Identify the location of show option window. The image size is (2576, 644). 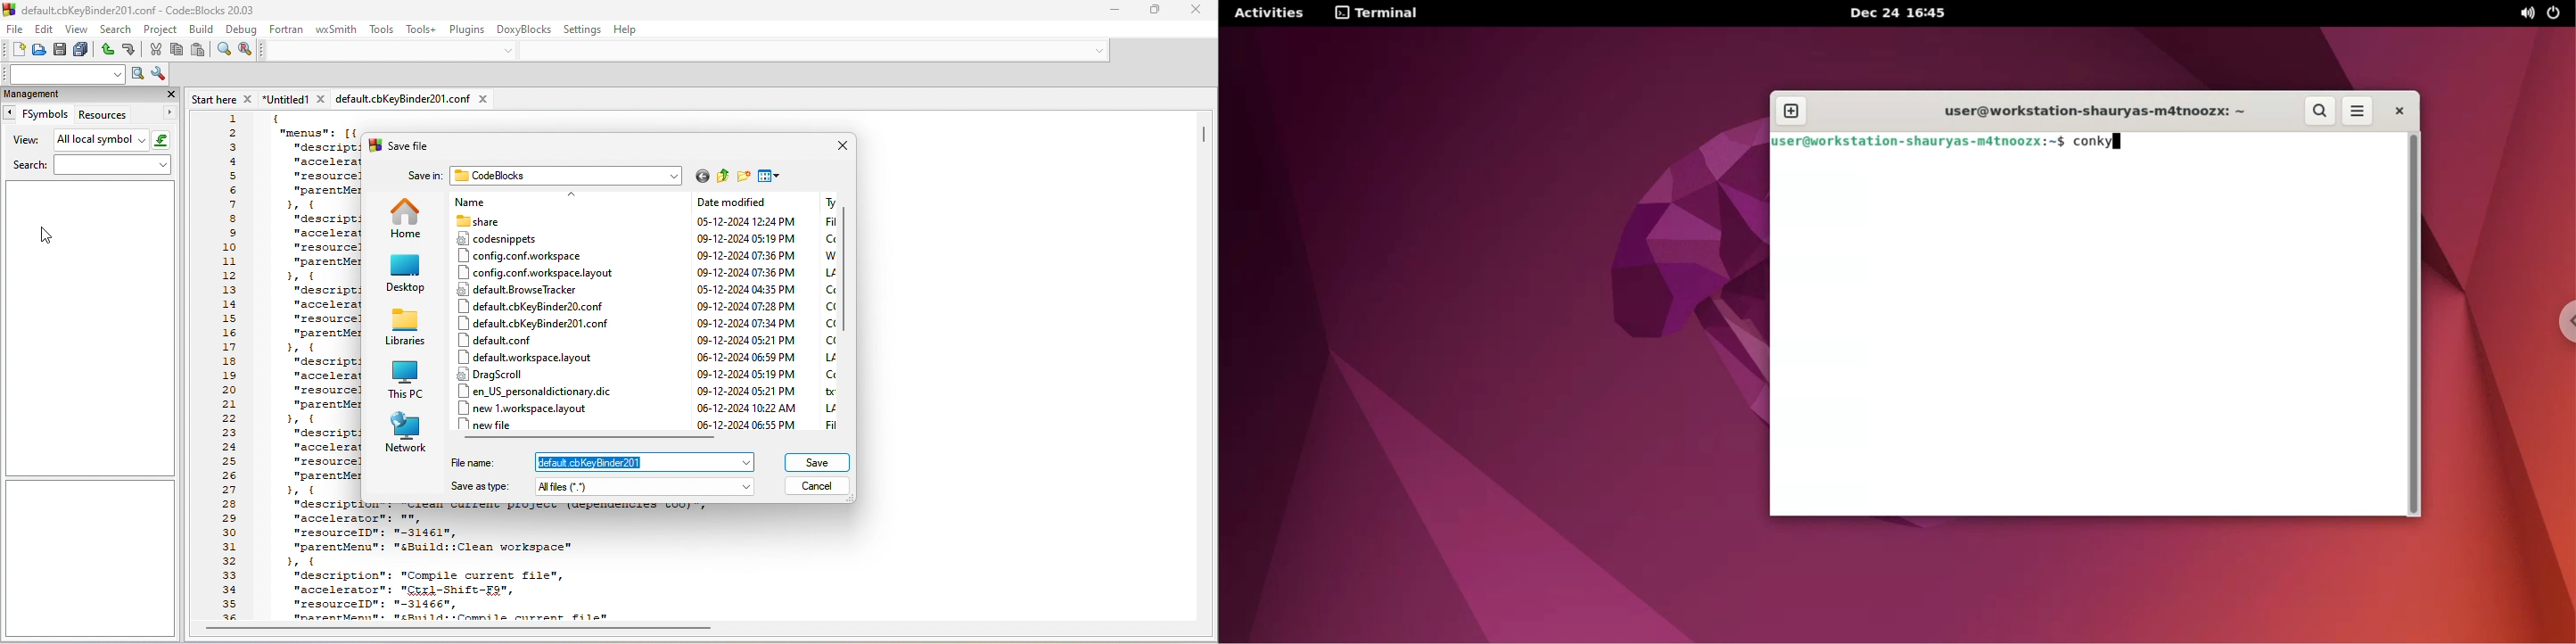
(160, 75).